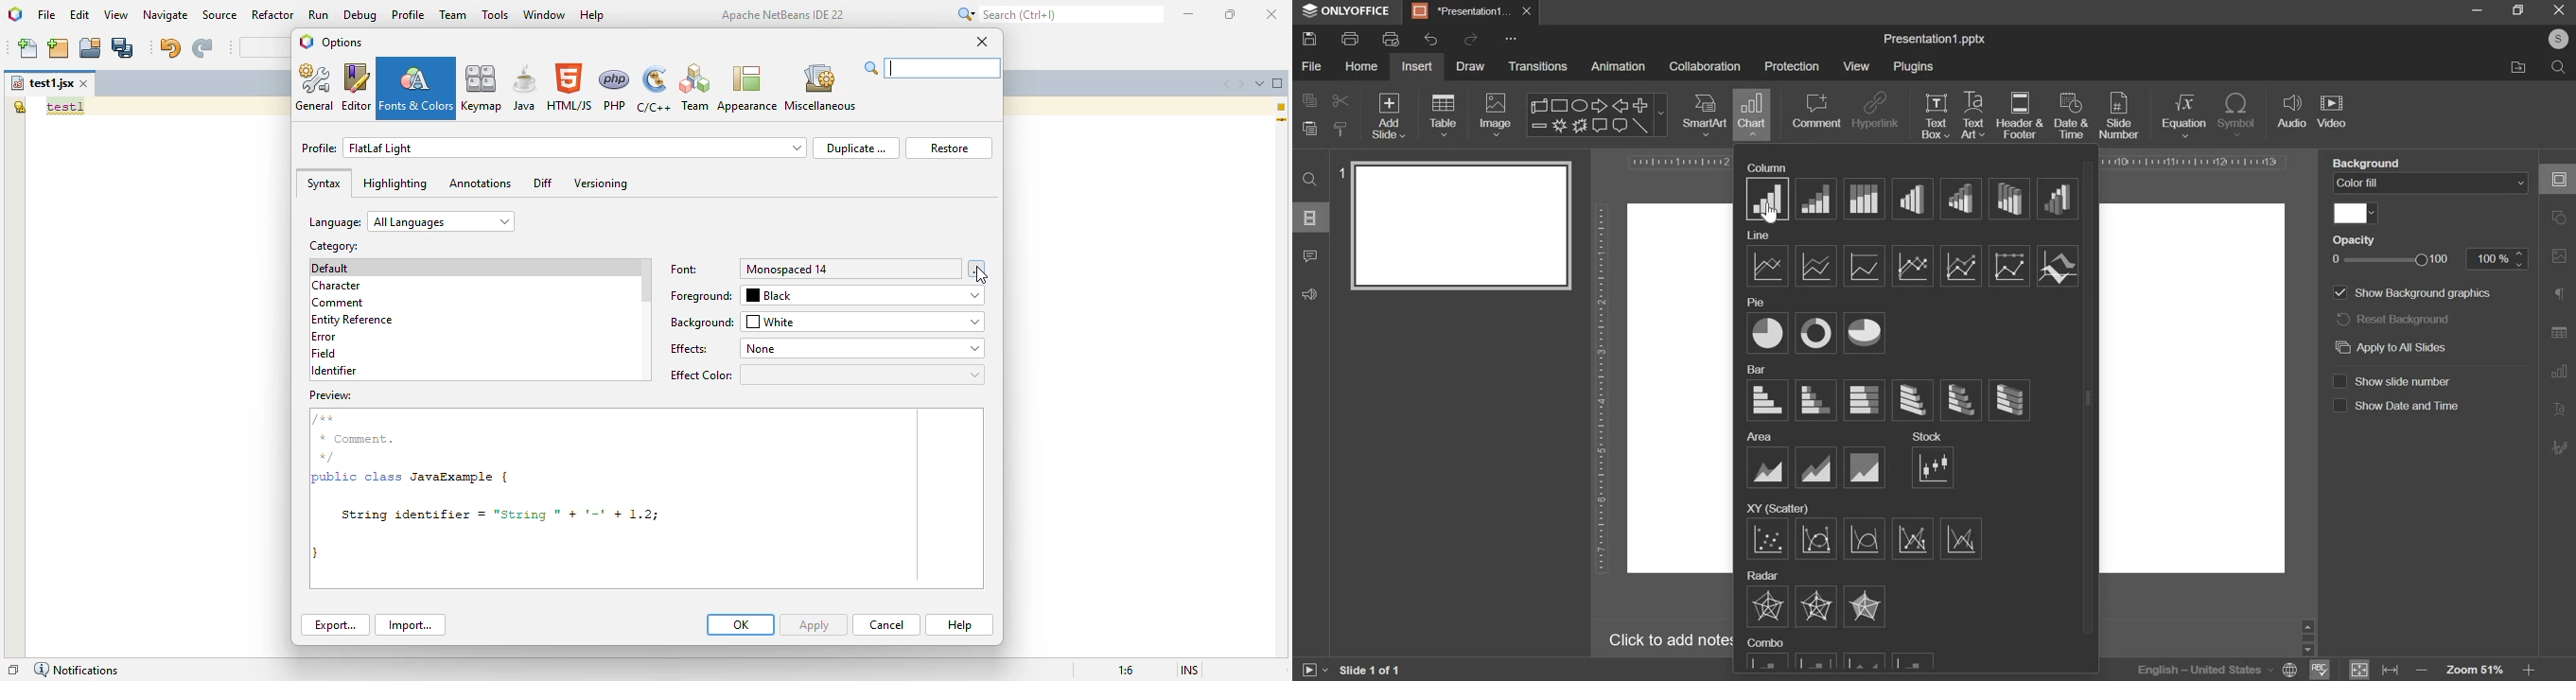  Describe the element at coordinates (1816, 111) in the screenshot. I see `comment` at that location.